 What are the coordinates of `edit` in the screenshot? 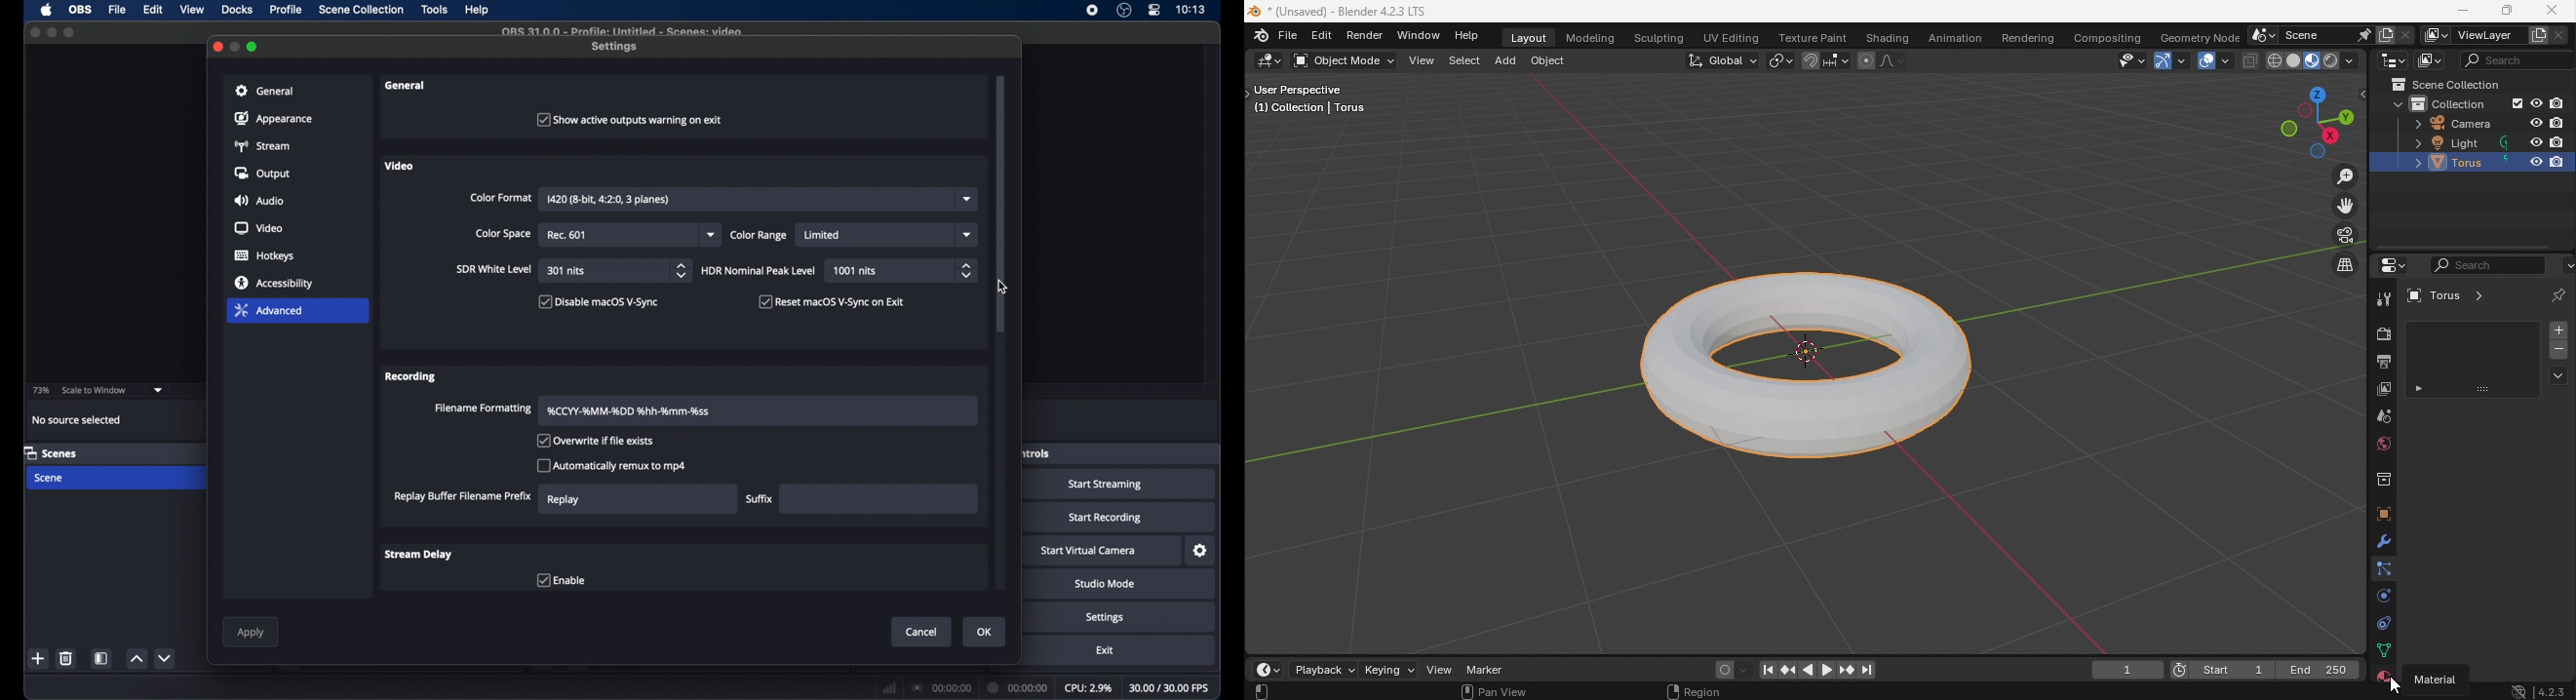 It's located at (152, 10).